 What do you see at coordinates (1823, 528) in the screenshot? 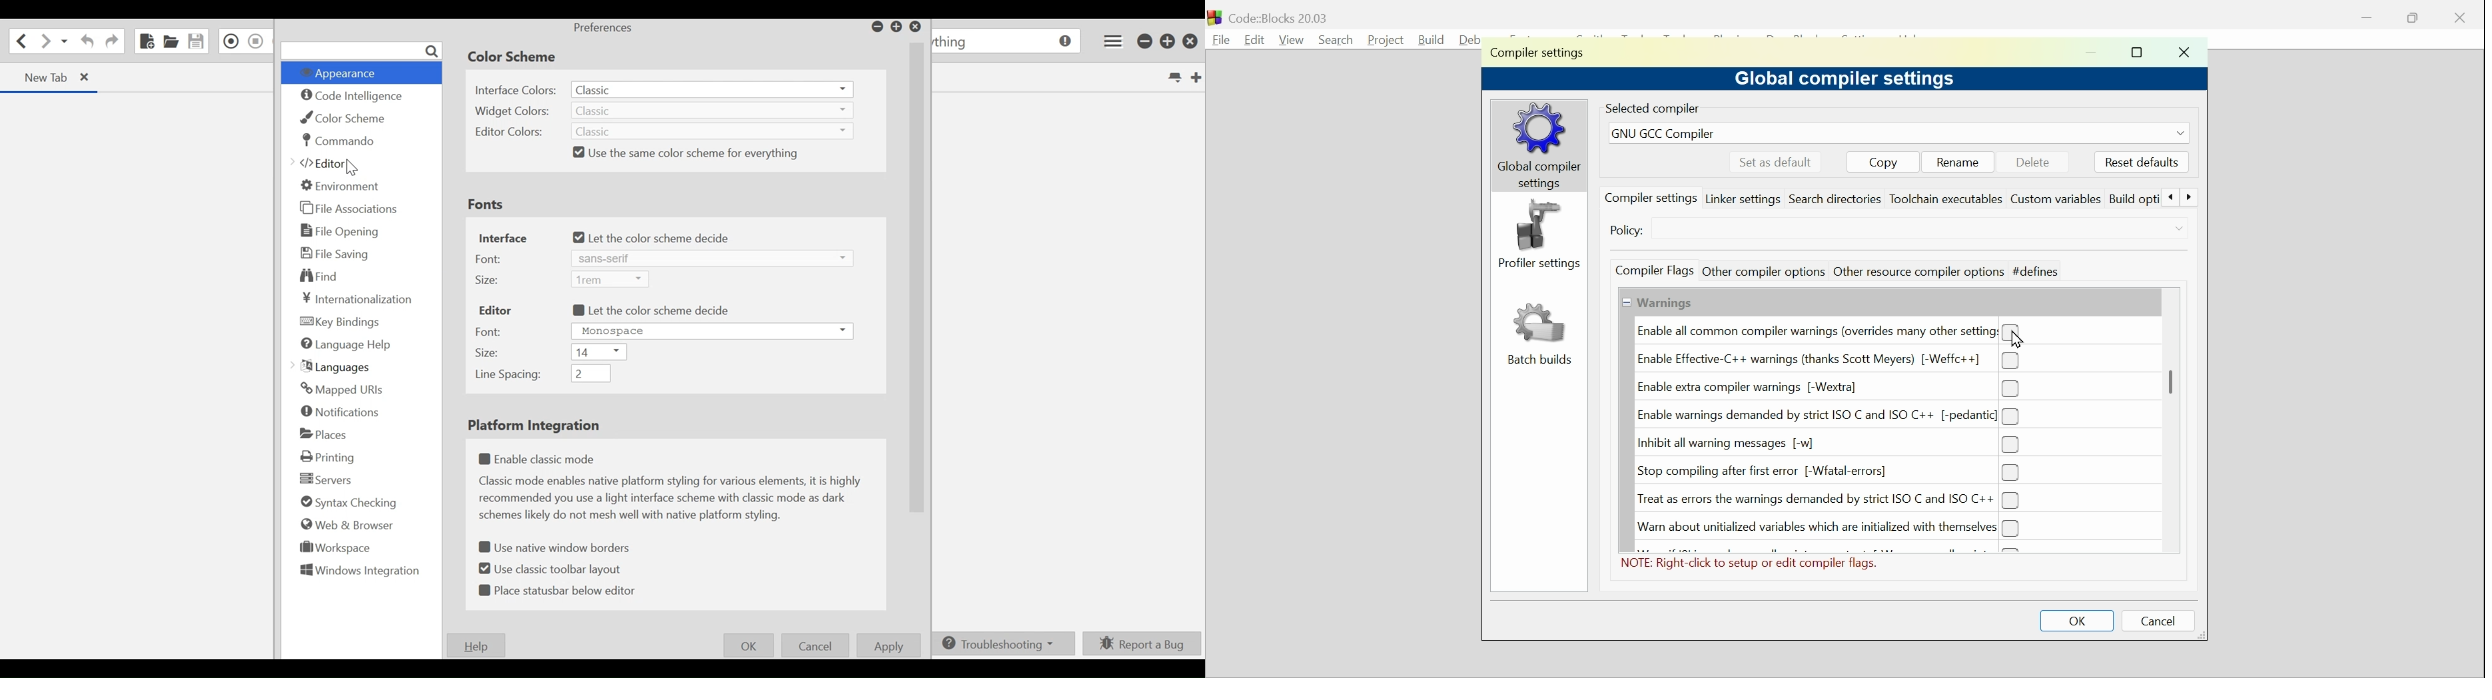
I see `(un)check Warn about initialized variables which are initialized with themselves` at bounding box center [1823, 528].